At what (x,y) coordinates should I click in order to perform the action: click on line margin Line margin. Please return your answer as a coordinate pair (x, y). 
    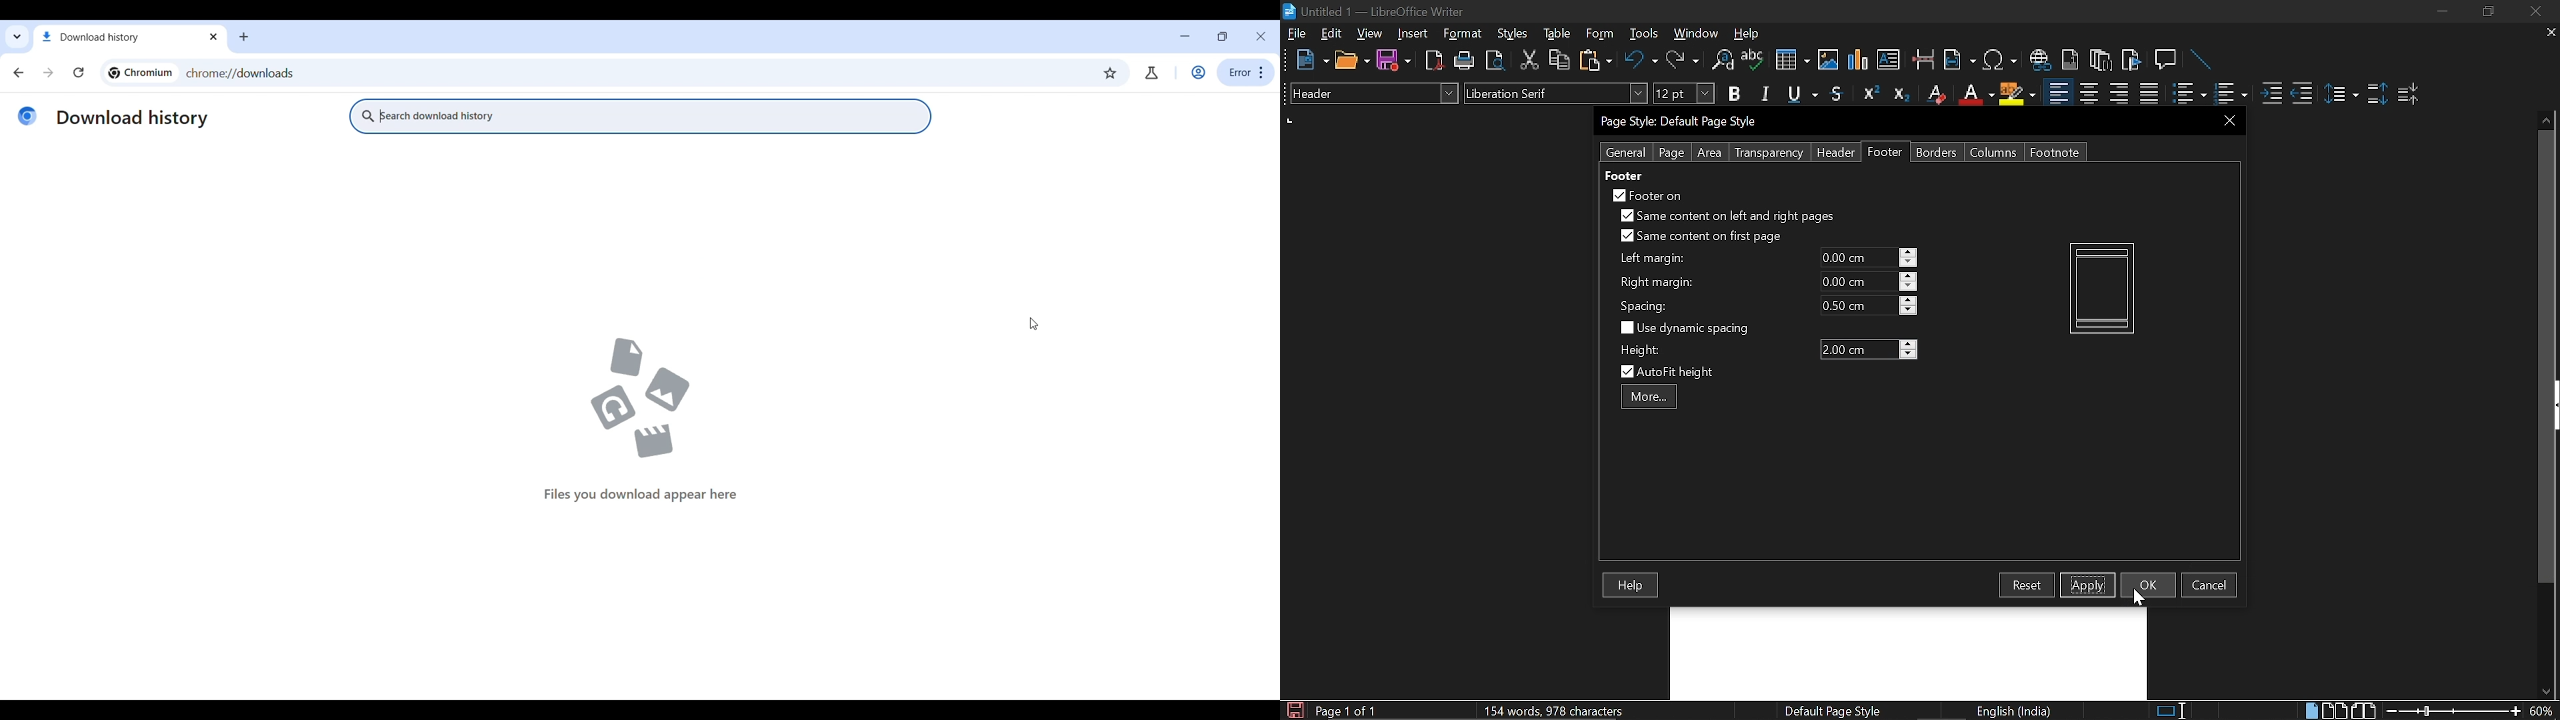
    Looking at the image, I should click on (1857, 258).